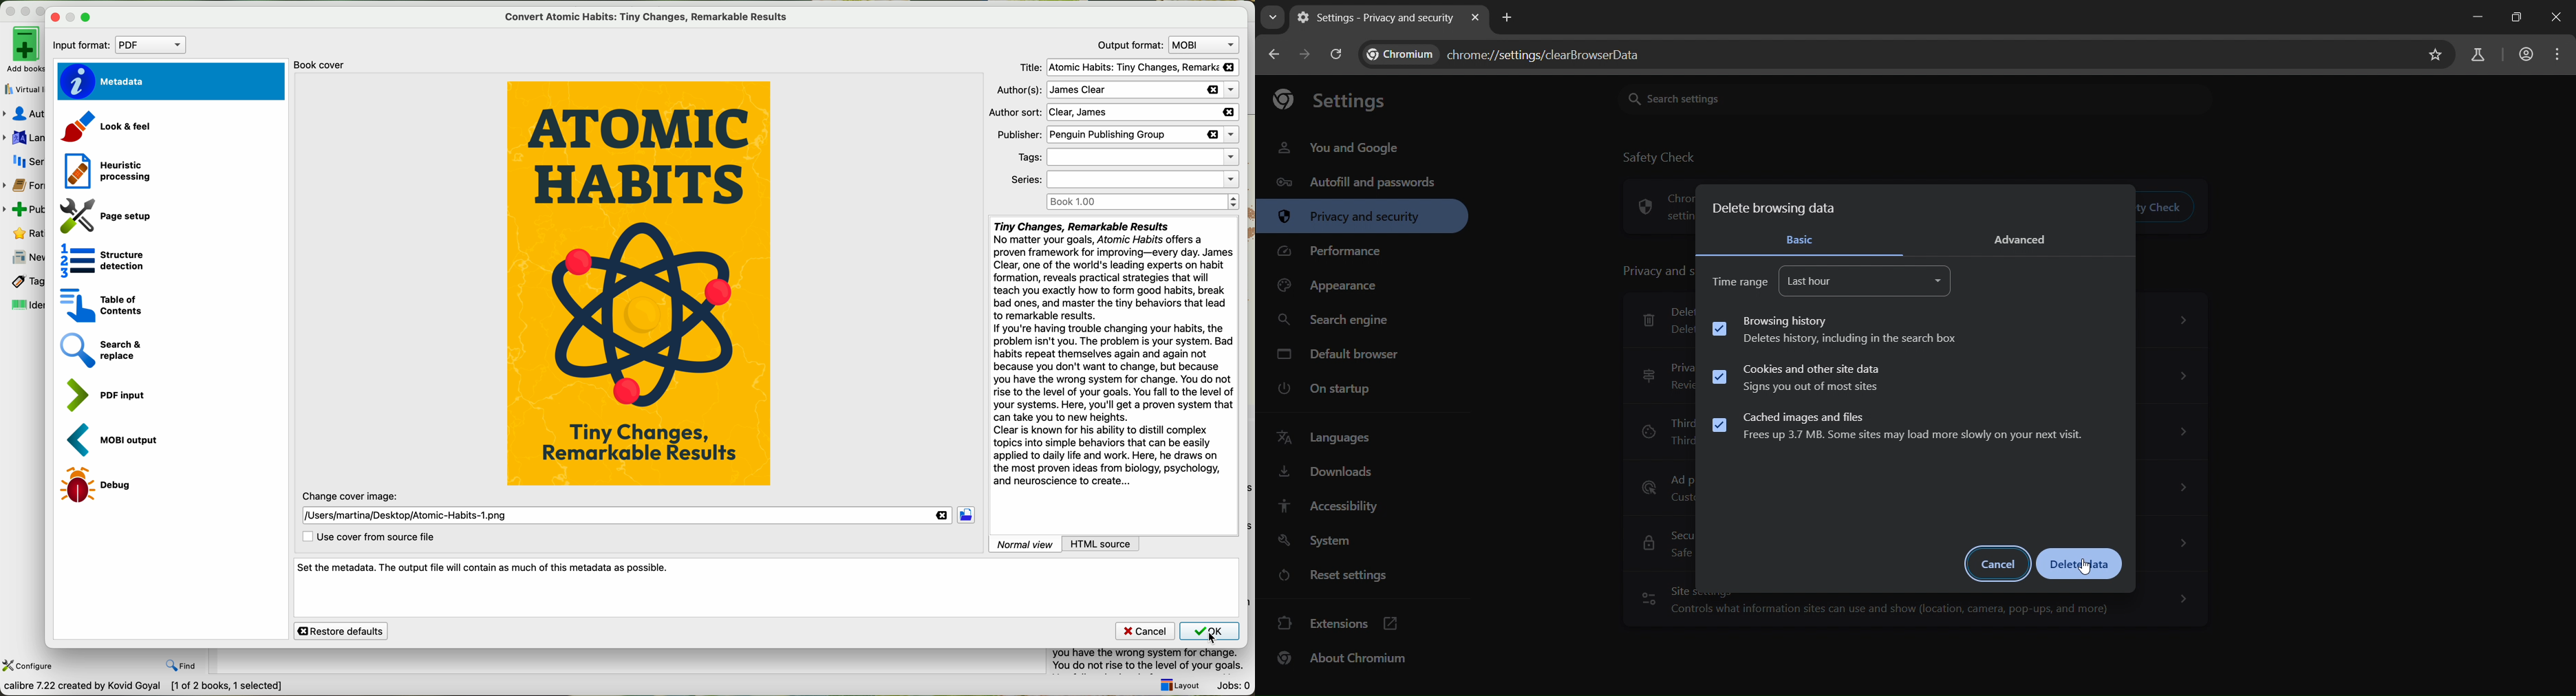 The height and width of the screenshot is (700, 2576). Describe the element at coordinates (183, 666) in the screenshot. I see `find` at that location.